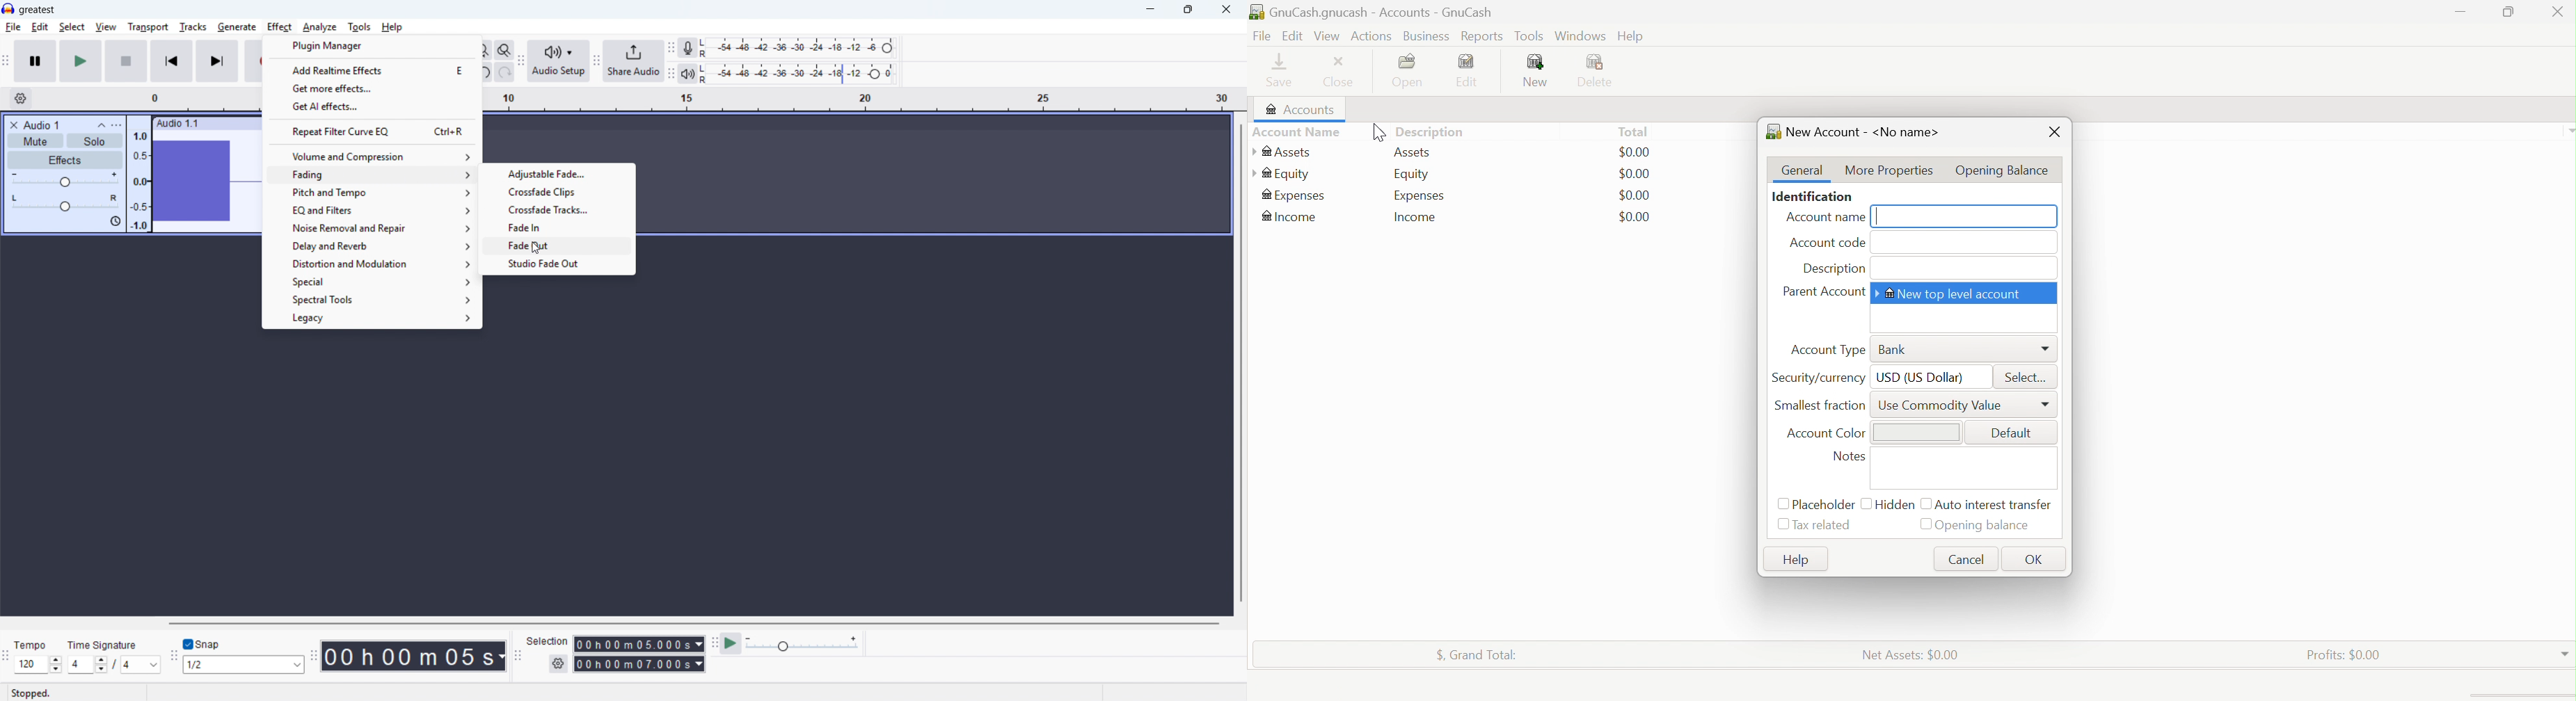  Describe the element at coordinates (65, 204) in the screenshot. I see `Pan: Centre ` at that location.